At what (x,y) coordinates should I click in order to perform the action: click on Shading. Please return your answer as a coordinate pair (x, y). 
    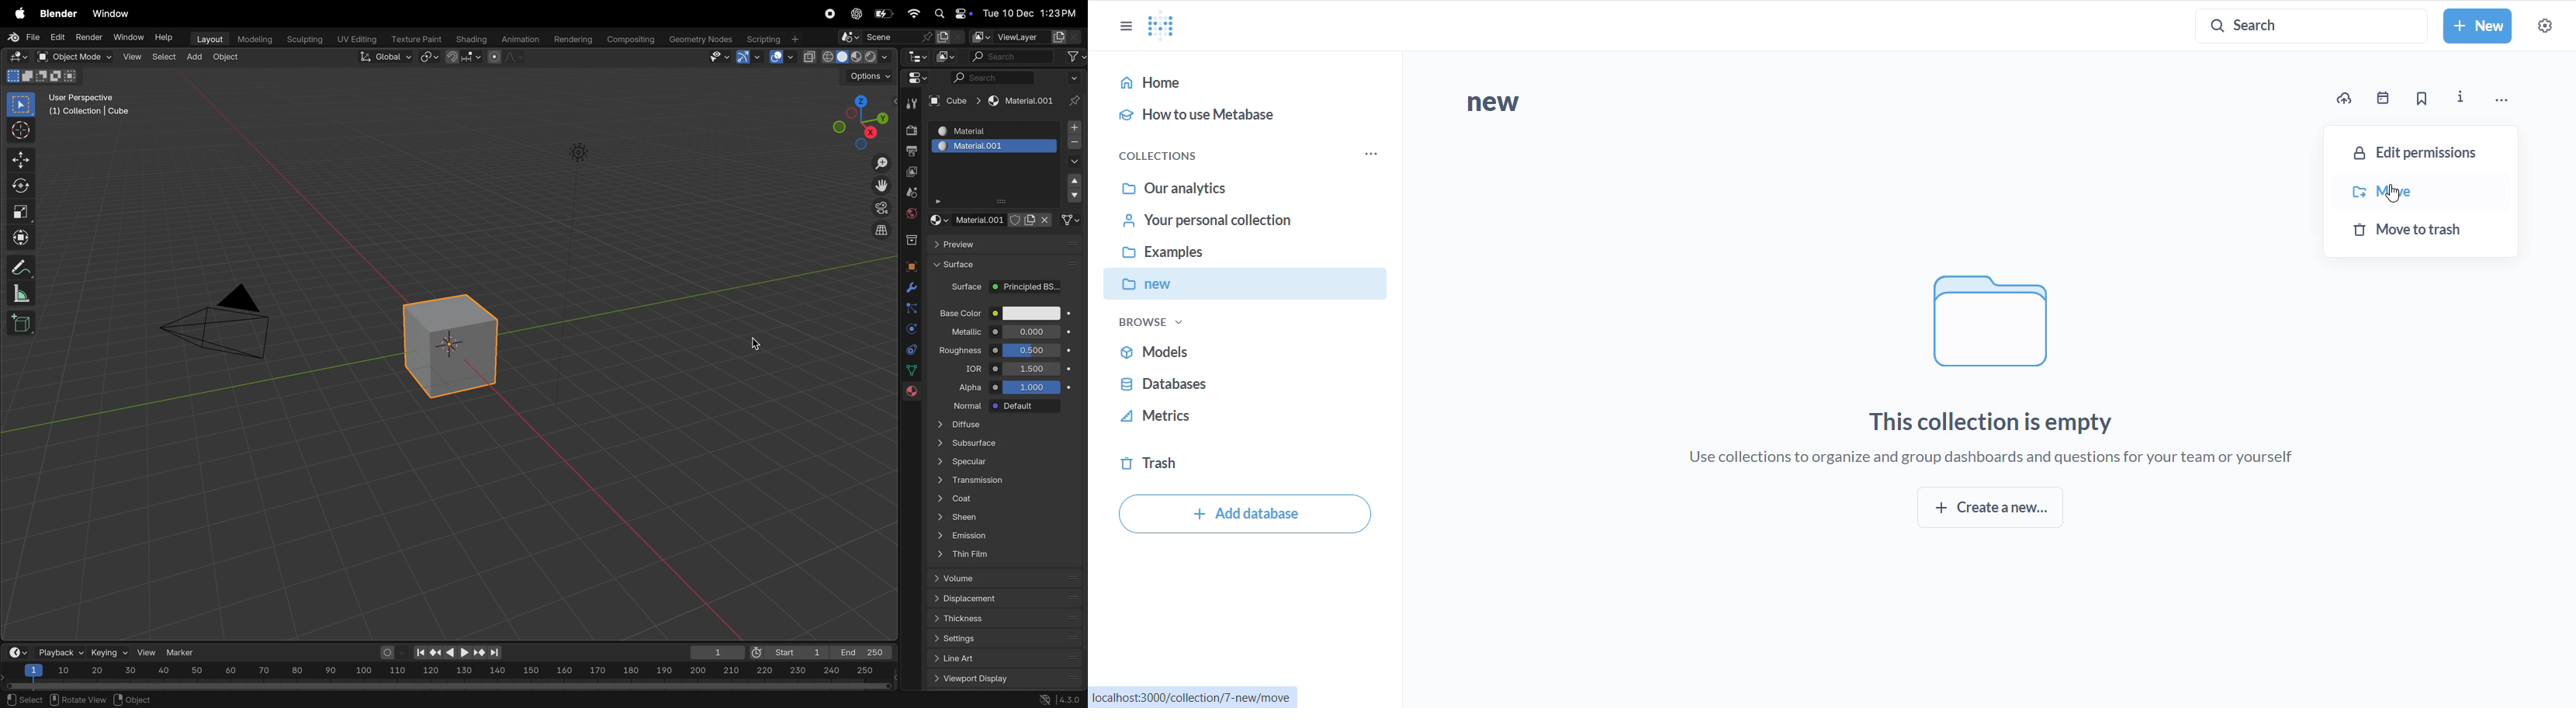
    Looking at the image, I should click on (472, 39).